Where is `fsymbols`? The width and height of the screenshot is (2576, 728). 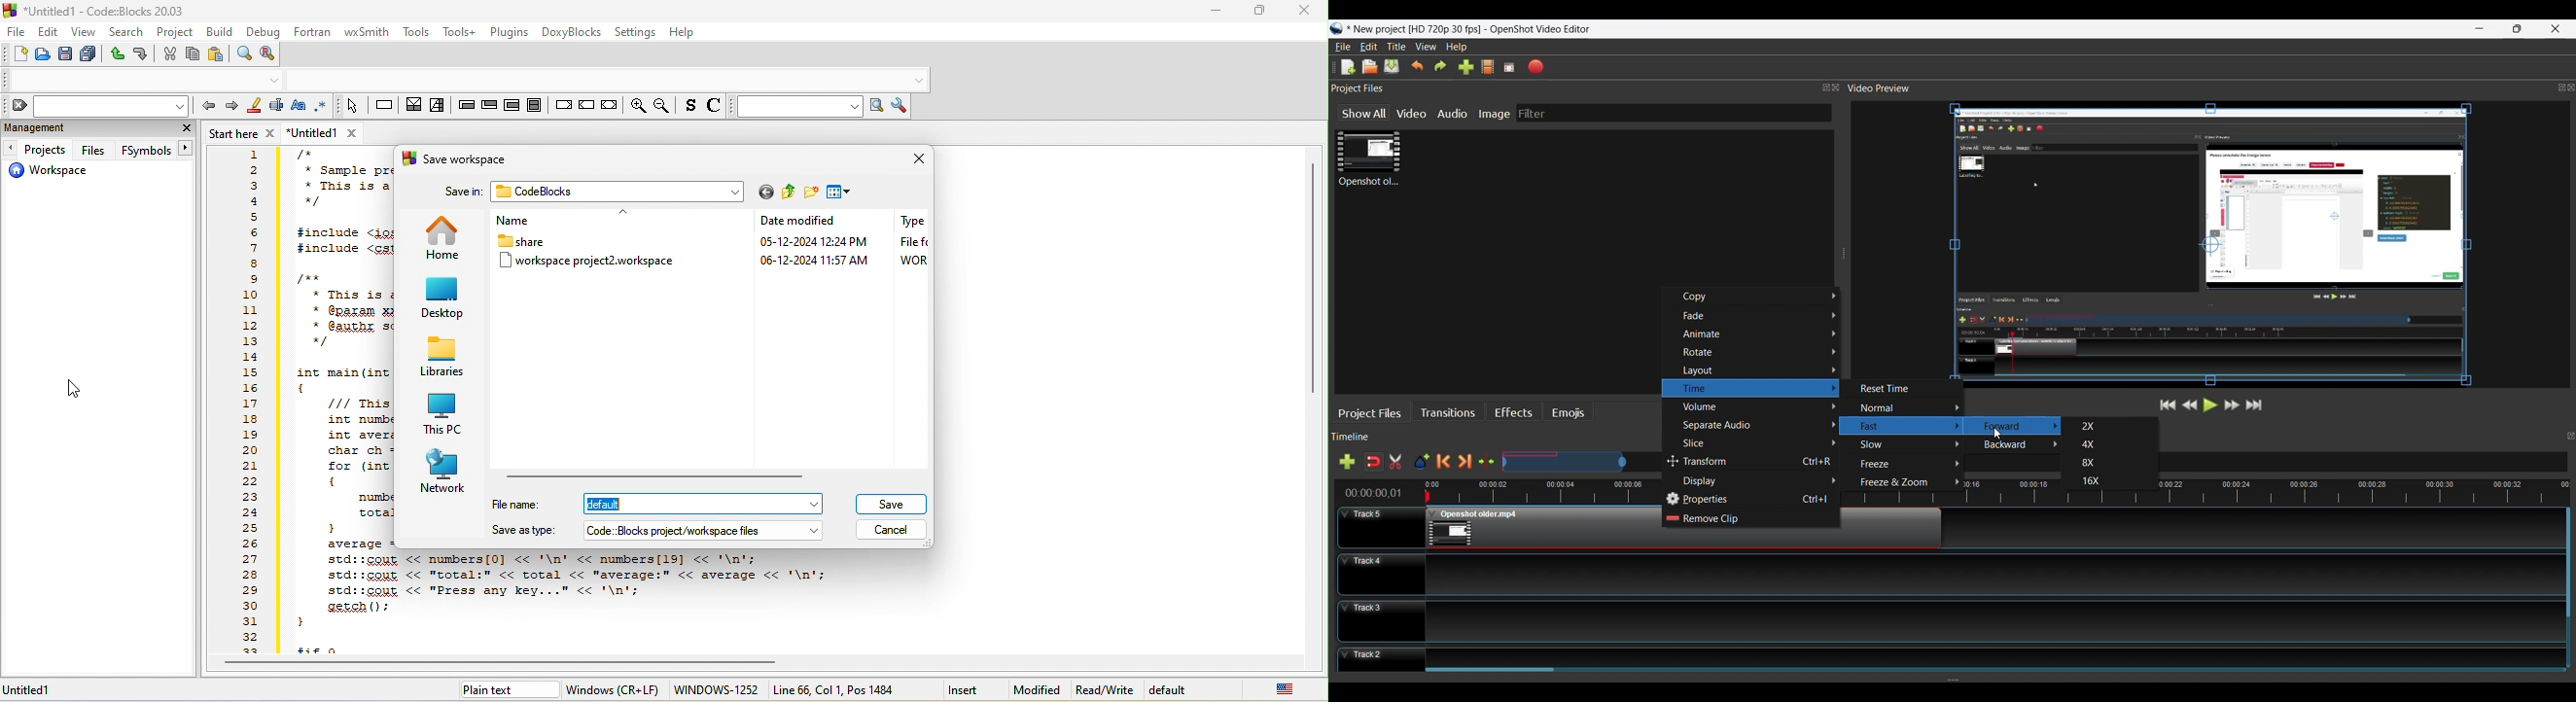 fsymbols is located at coordinates (156, 150).